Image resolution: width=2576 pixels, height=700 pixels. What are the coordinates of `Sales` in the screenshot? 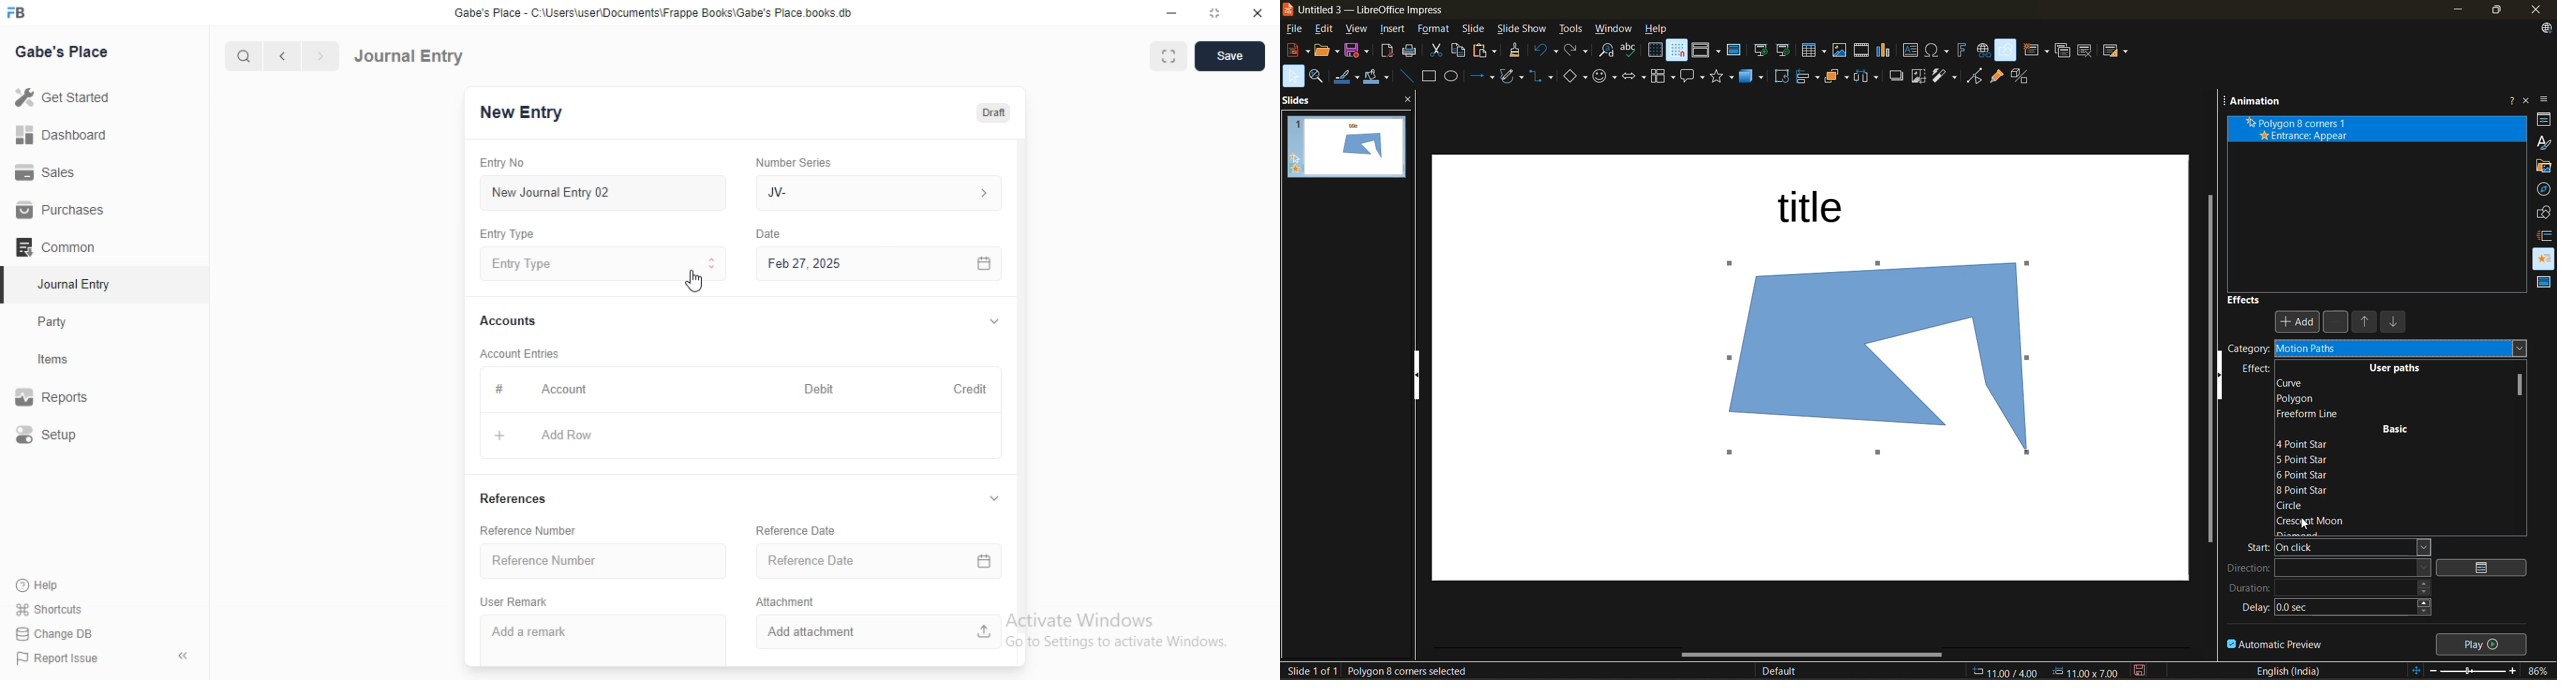 It's located at (49, 174).